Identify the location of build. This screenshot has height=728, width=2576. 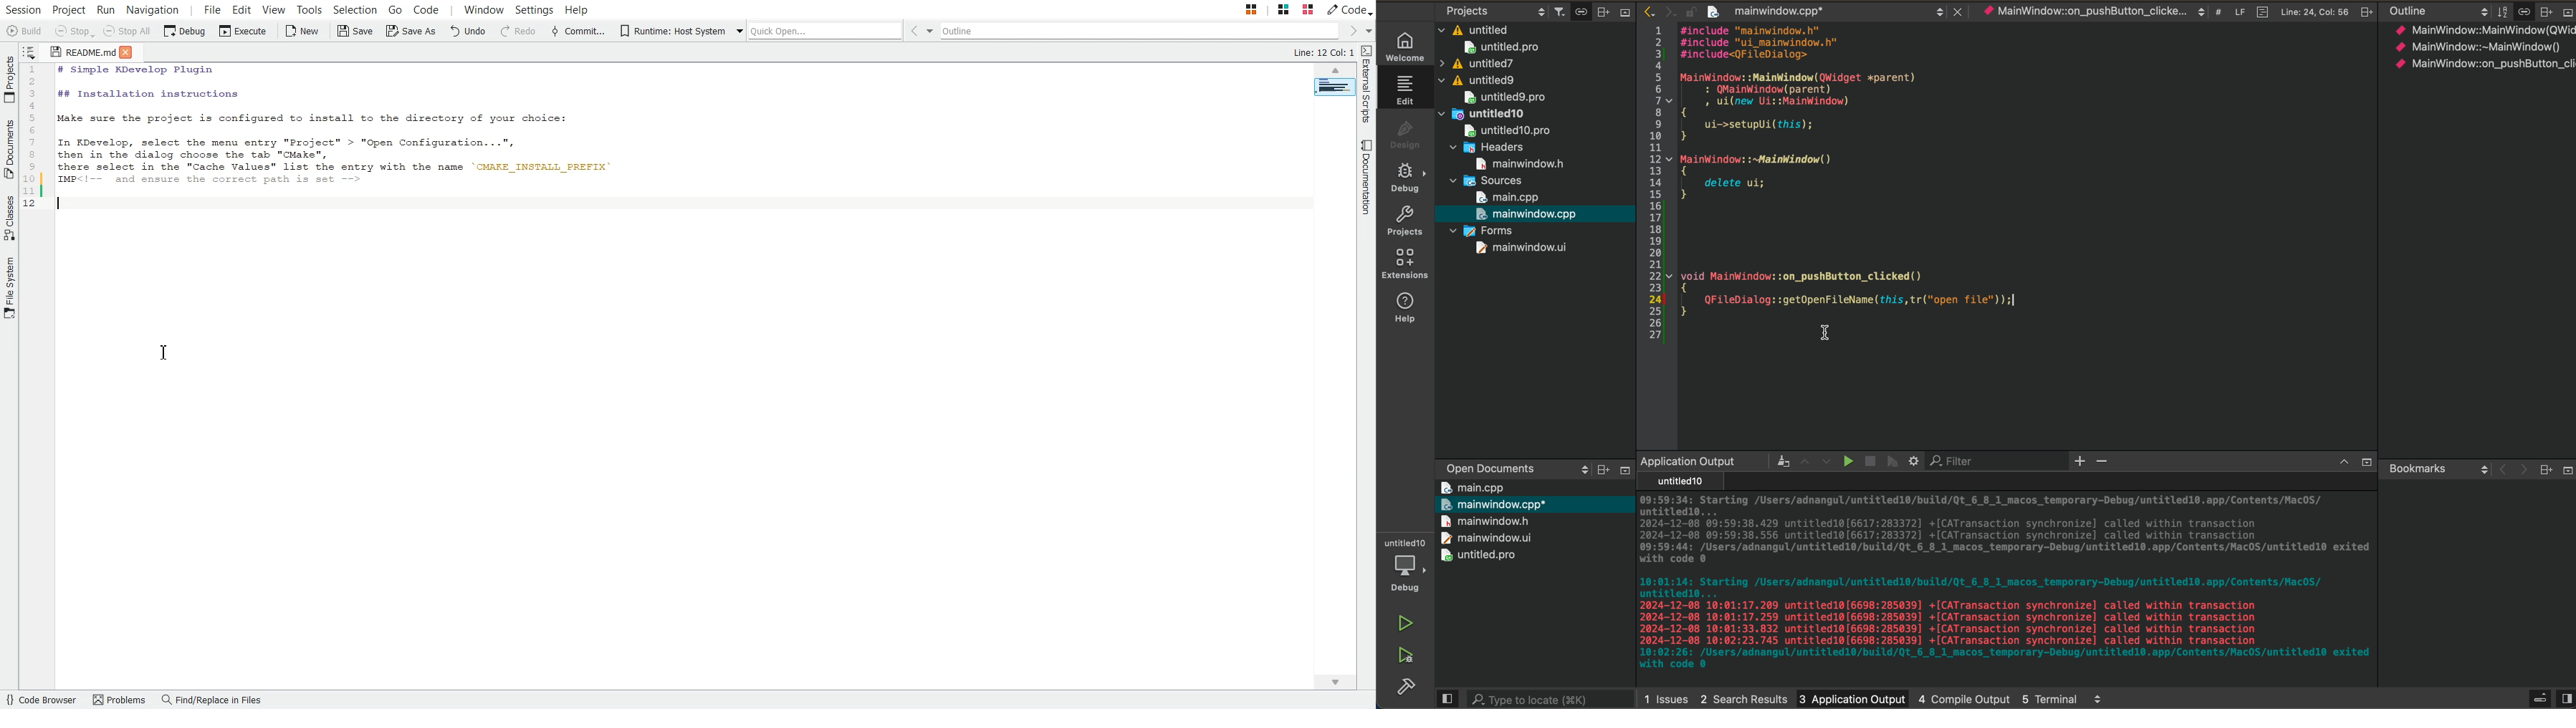
(1402, 691).